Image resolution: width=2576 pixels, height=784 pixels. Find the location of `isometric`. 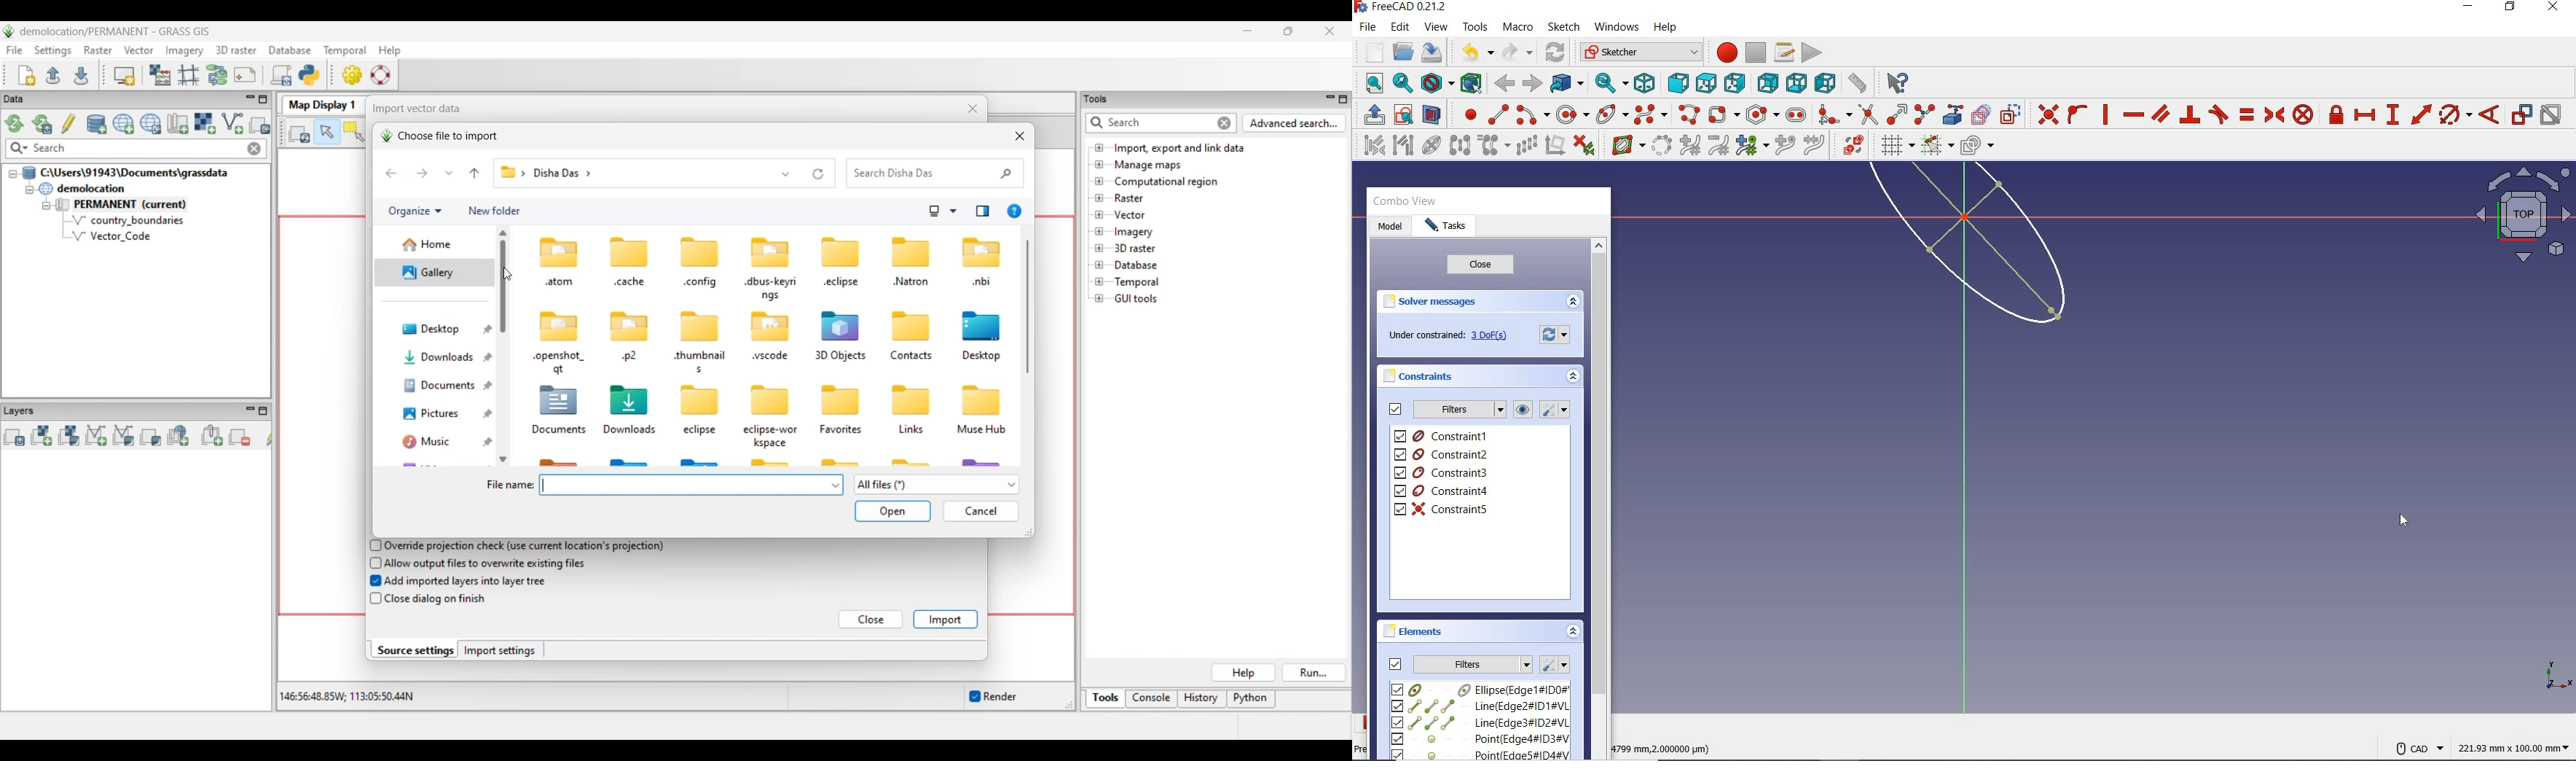

isometric is located at coordinates (1644, 82).